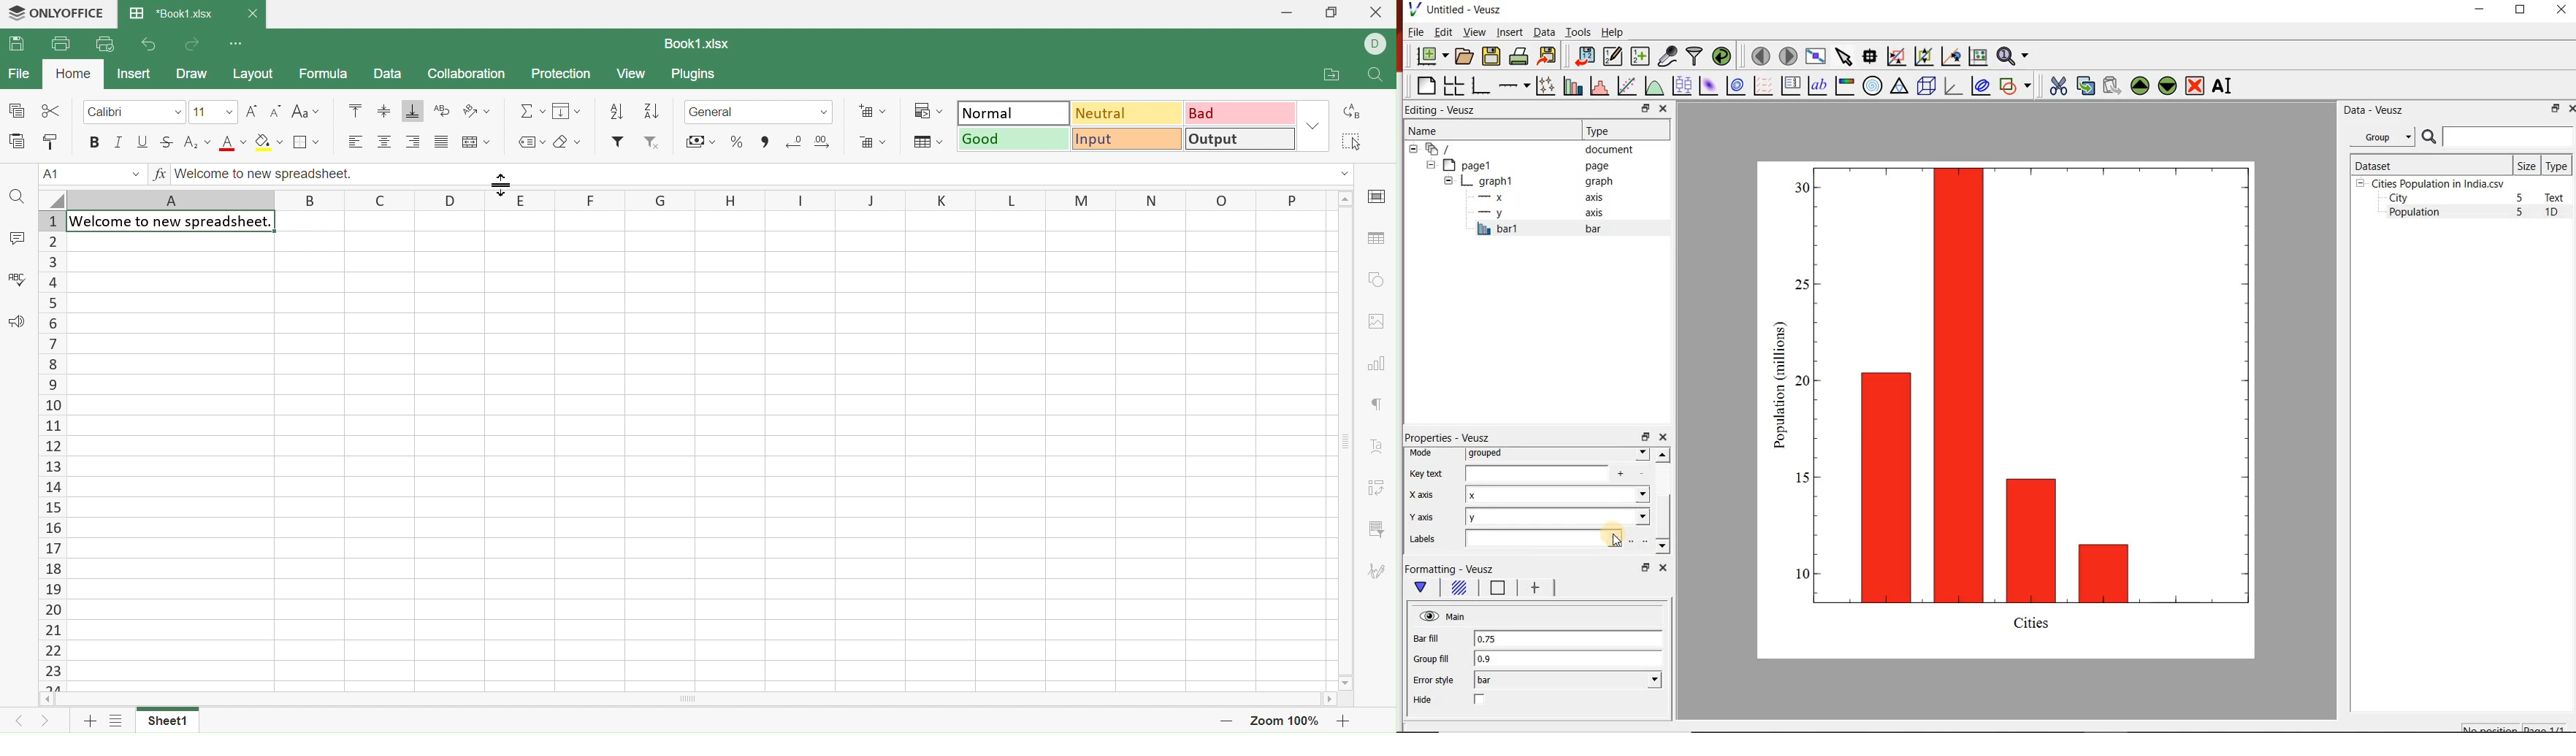 The height and width of the screenshot is (756, 2576). What do you see at coordinates (1925, 85) in the screenshot?
I see `3d scene` at bounding box center [1925, 85].